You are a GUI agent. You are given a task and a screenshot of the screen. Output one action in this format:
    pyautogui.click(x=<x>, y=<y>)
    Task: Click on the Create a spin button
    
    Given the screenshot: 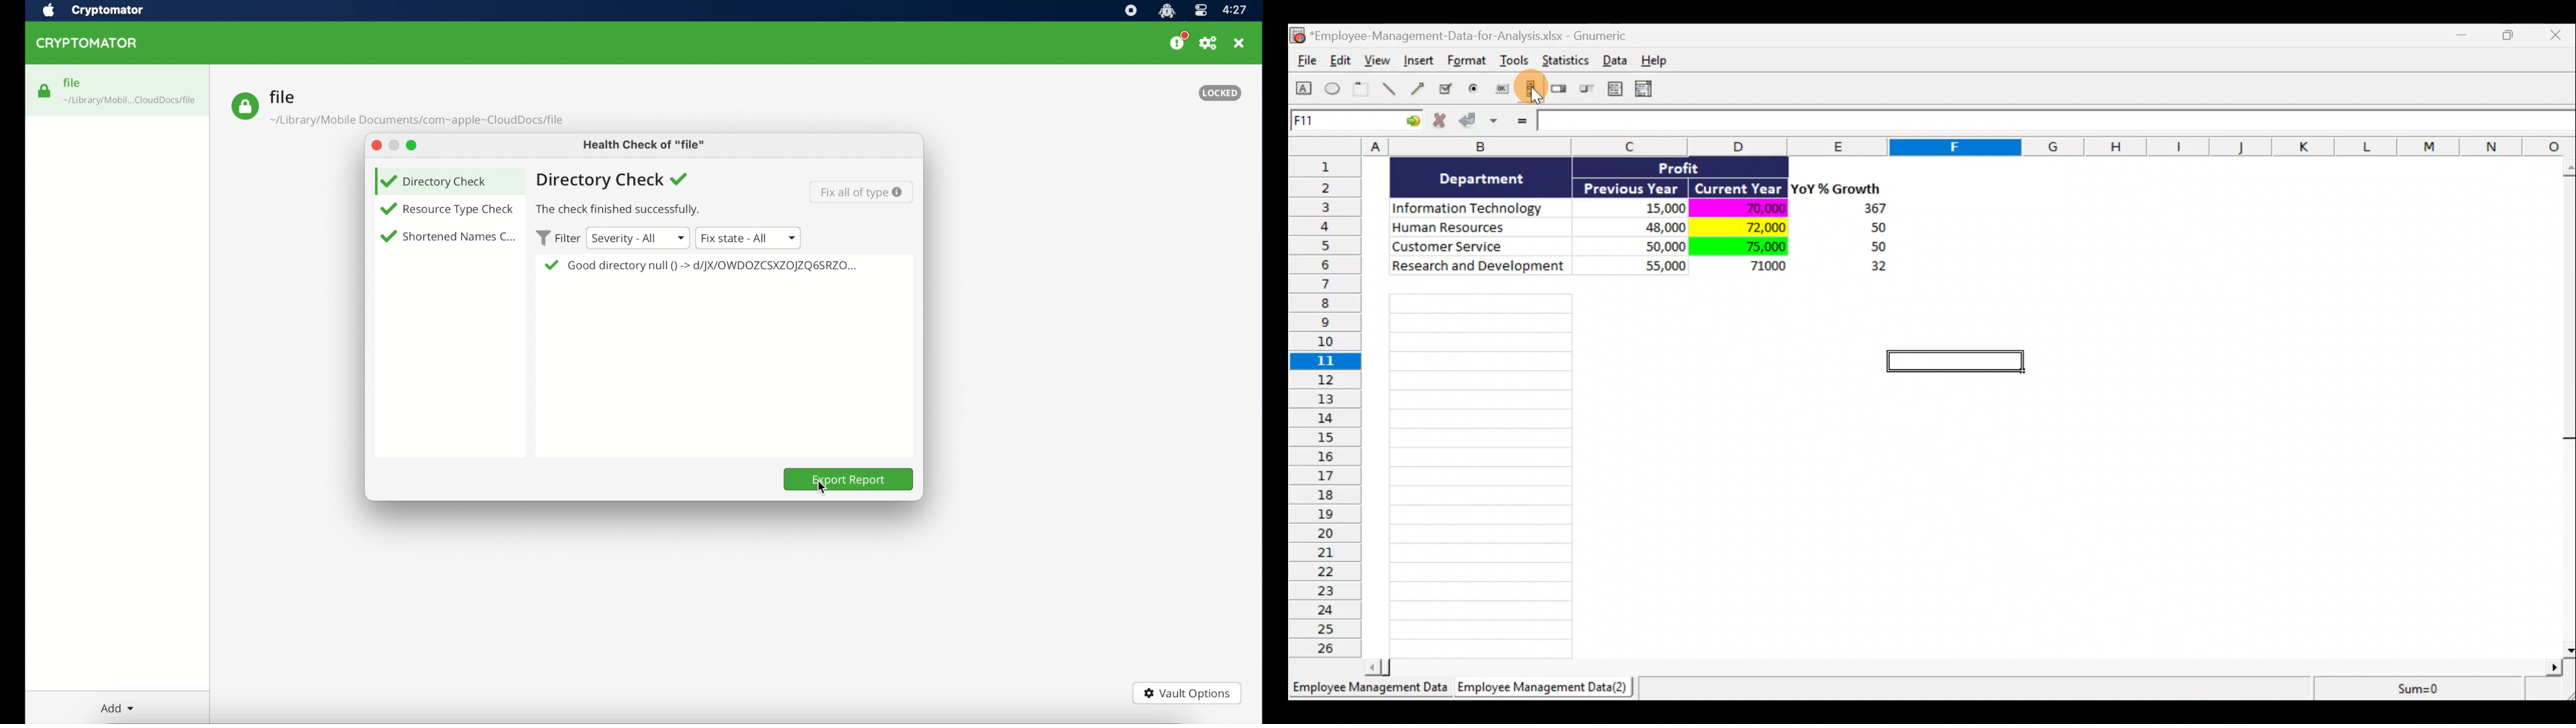 What is the action you would take?
    pyautogui.click(x=1560, y=90)
    